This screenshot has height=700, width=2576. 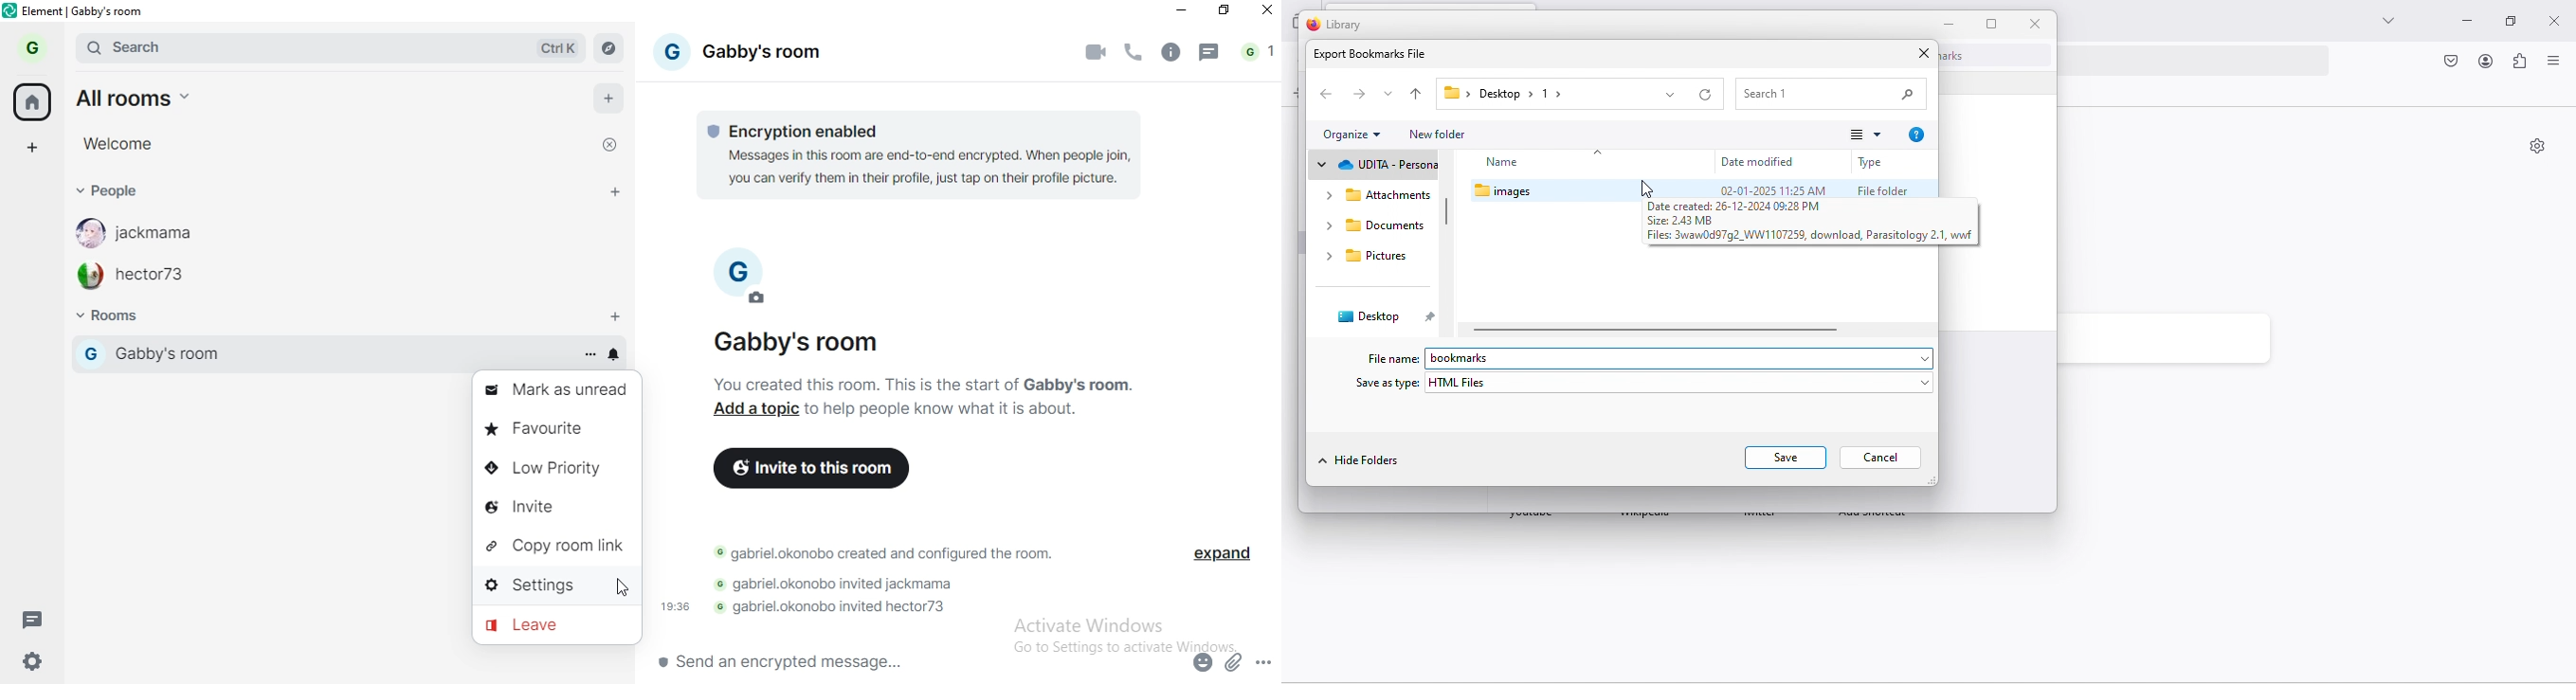 What do you see at coordinates (1682, 359) in the screenshot?
I see `bookmarks` at bounding box center [1682, 359].